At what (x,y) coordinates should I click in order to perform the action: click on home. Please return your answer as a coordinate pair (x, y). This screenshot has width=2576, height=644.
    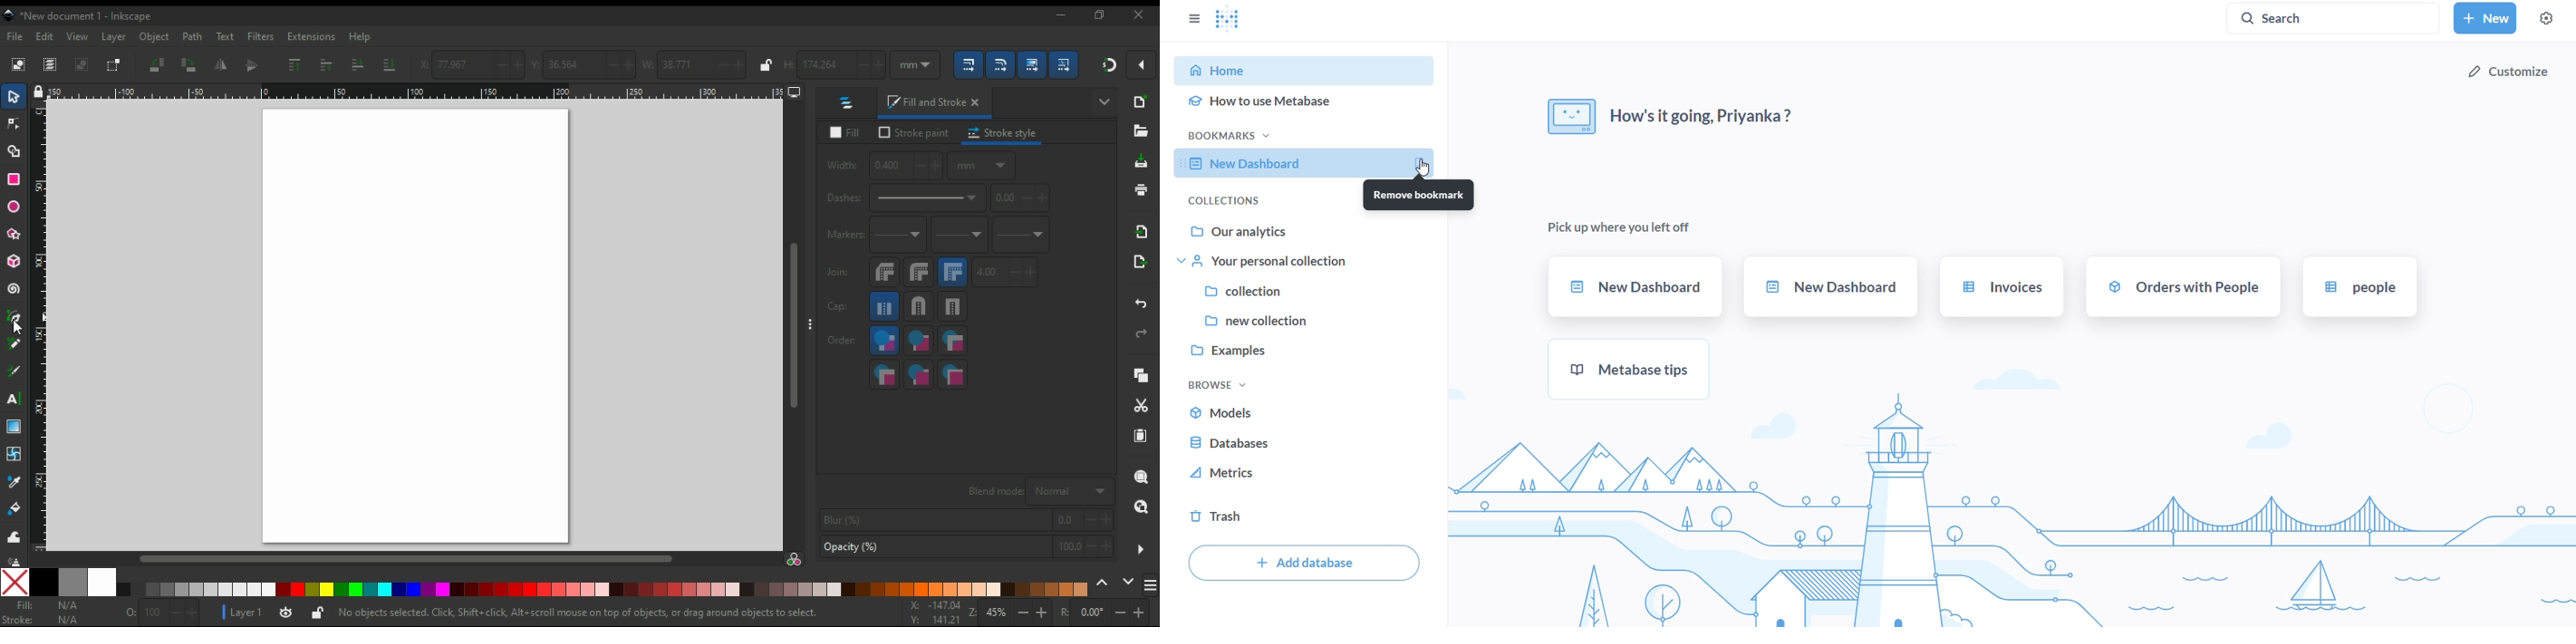
    Looking at the image, I should click on (1306, 71).